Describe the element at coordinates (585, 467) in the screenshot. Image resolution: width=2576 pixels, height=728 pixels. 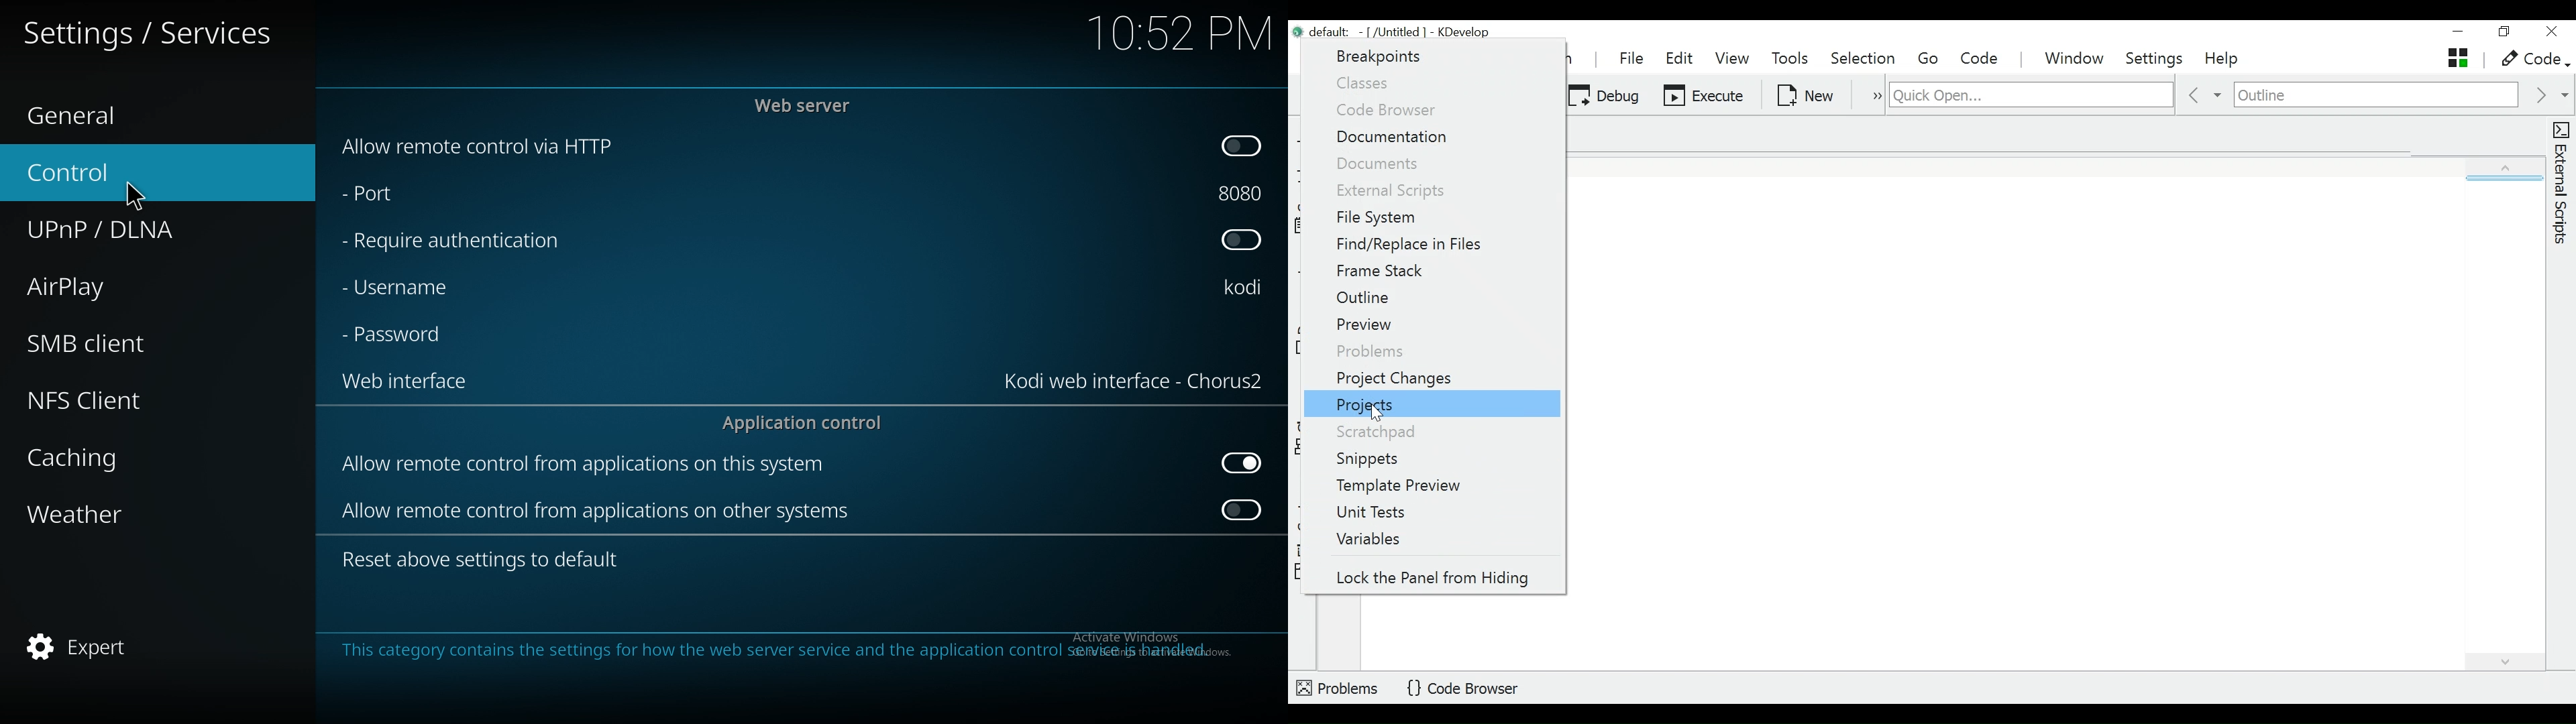
I see `allow remote control from apps on this system` at that location.